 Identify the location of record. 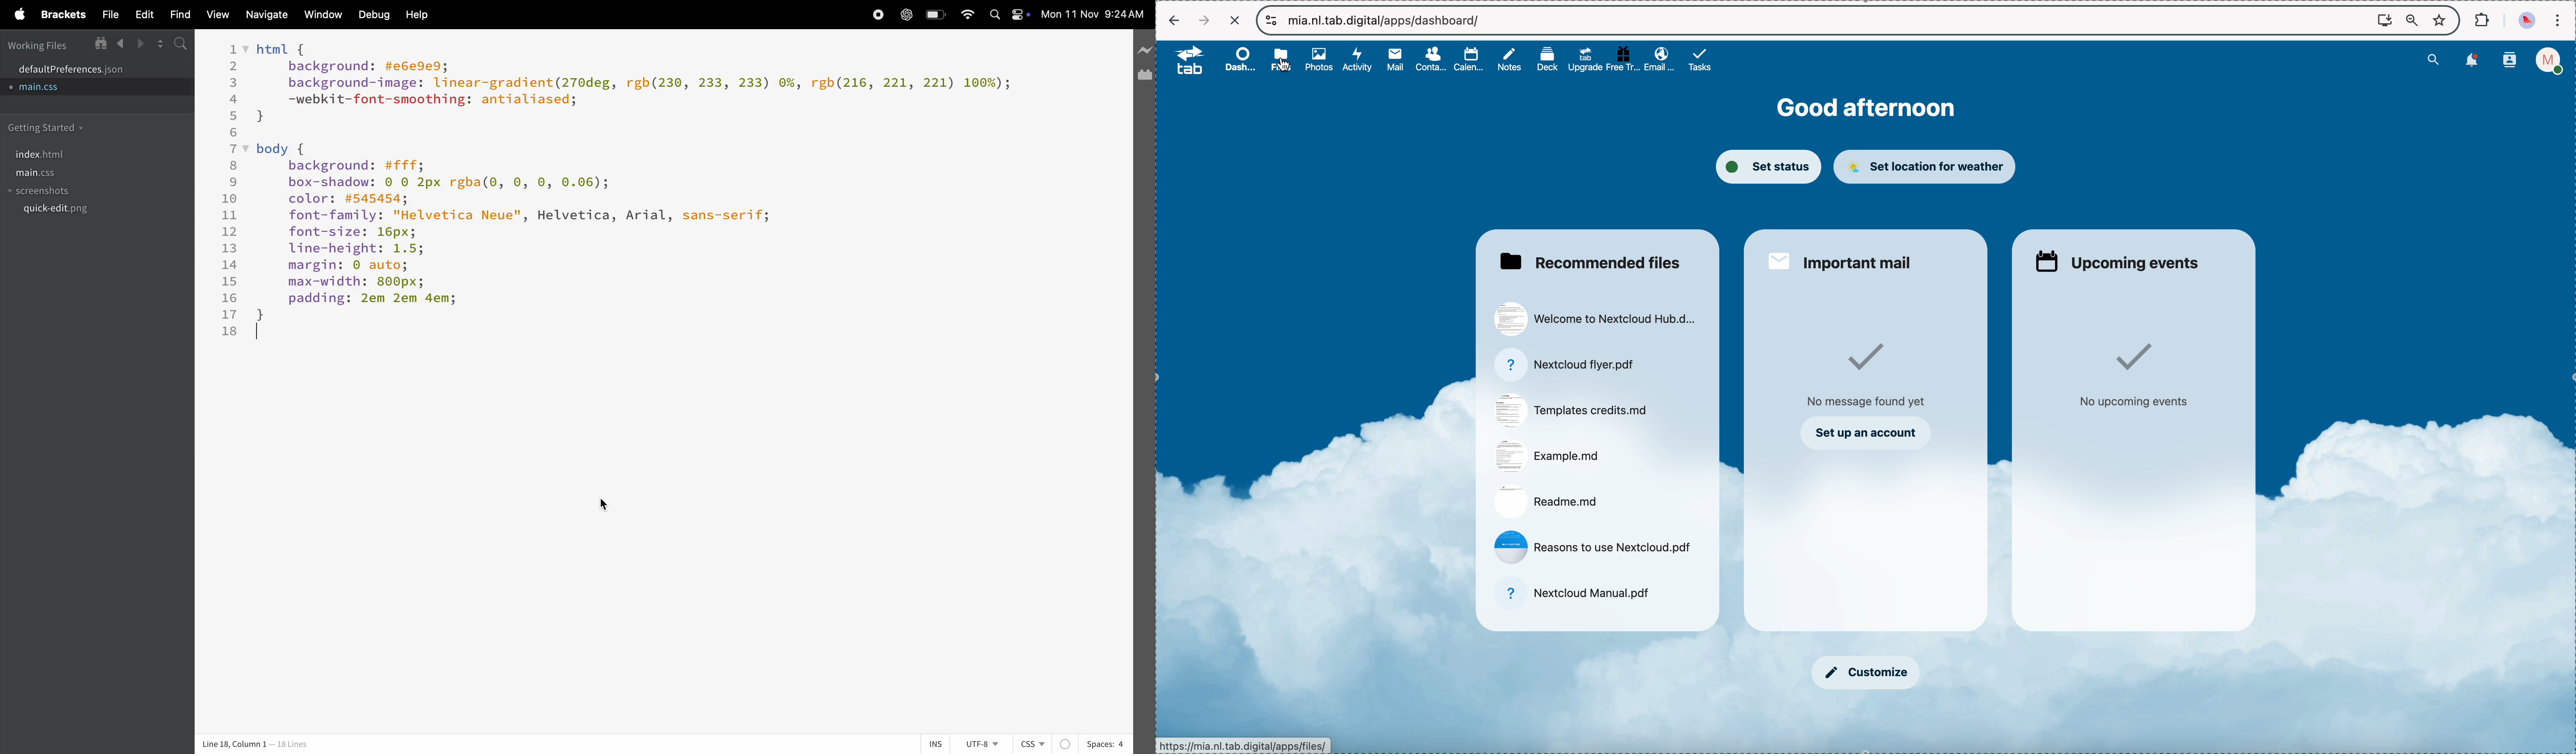
(906, 16).